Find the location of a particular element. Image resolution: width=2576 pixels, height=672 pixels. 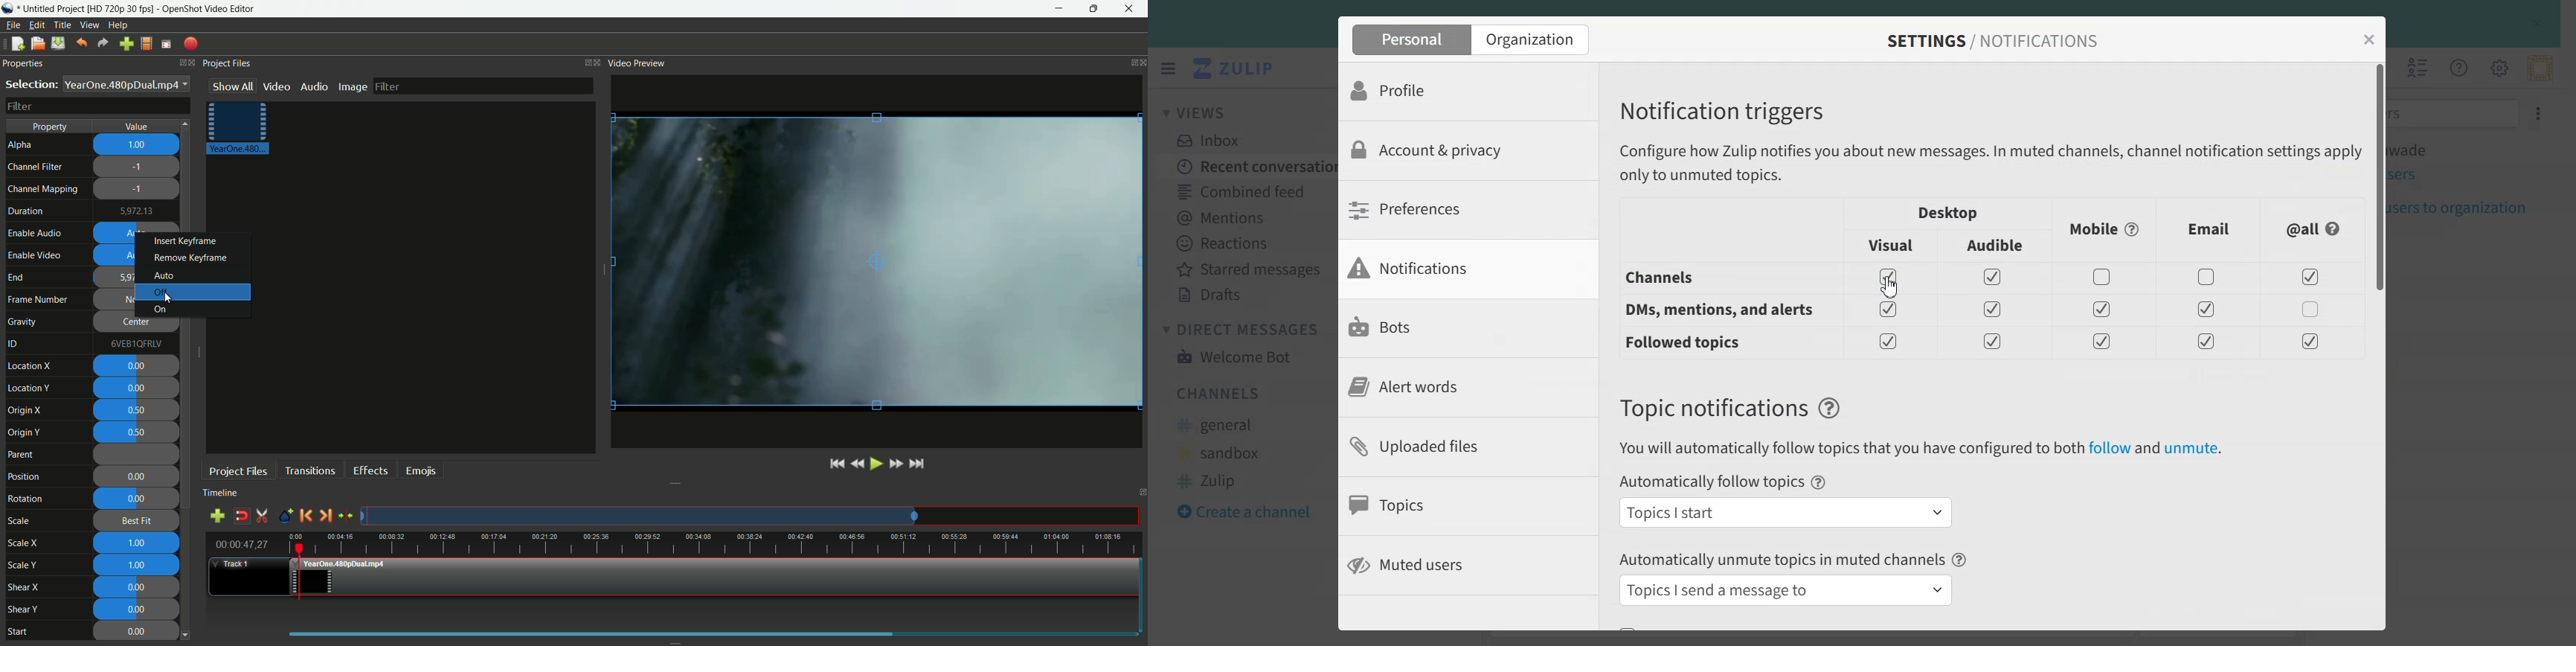

Direct Messages is located at coordinates (1245, 329).